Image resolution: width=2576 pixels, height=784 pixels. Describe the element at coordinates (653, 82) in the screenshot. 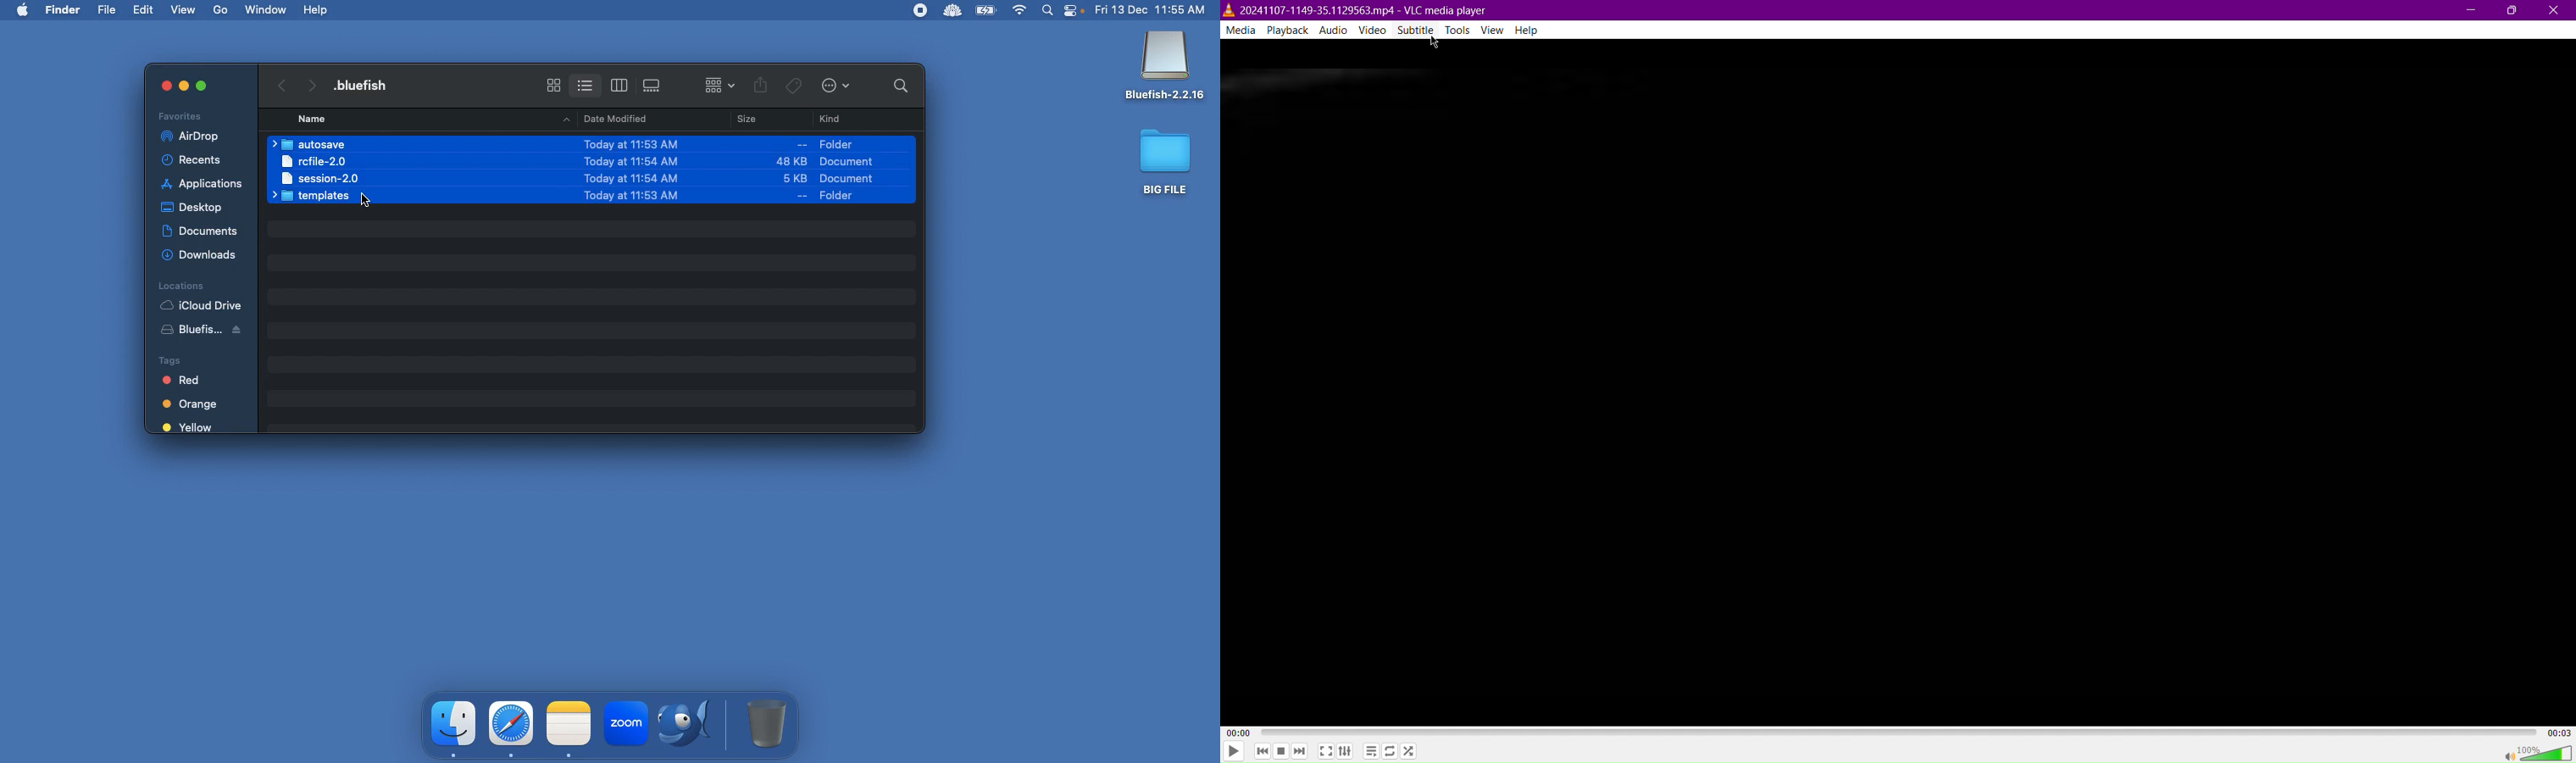

I see `Gallery View` at that location.